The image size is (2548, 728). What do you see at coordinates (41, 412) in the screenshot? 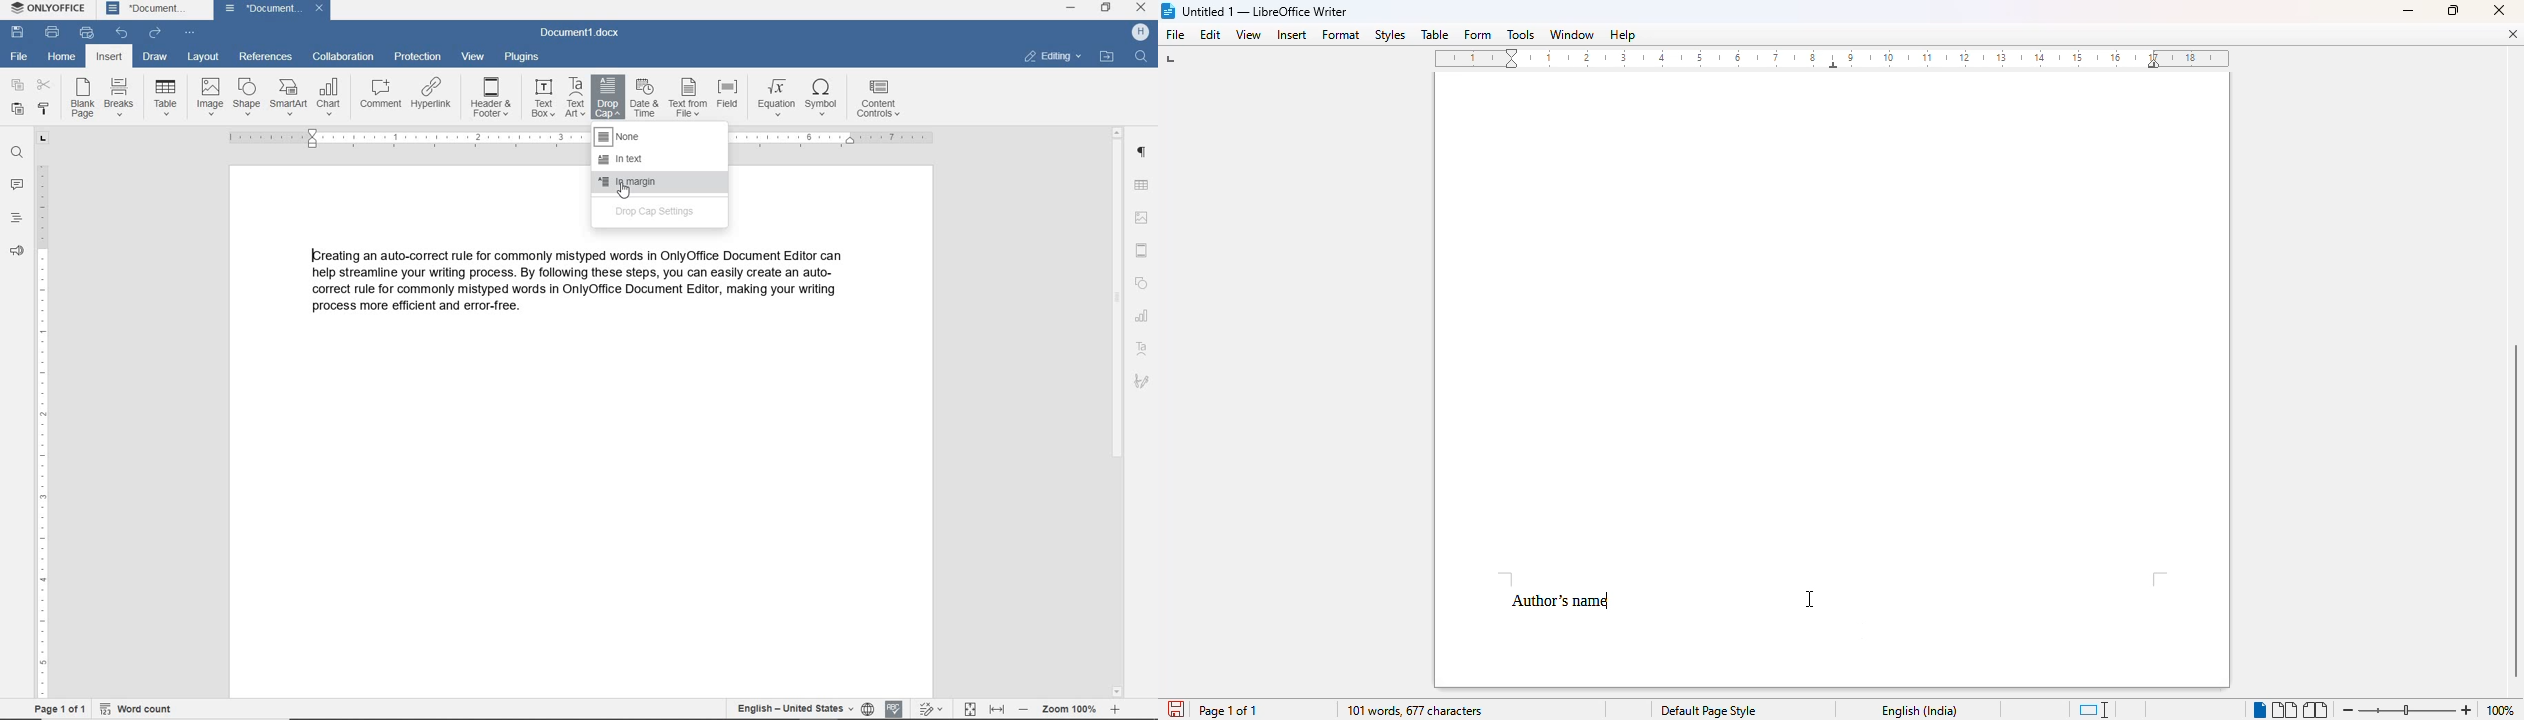
I see `ruler` at bounding box center [41, 412].